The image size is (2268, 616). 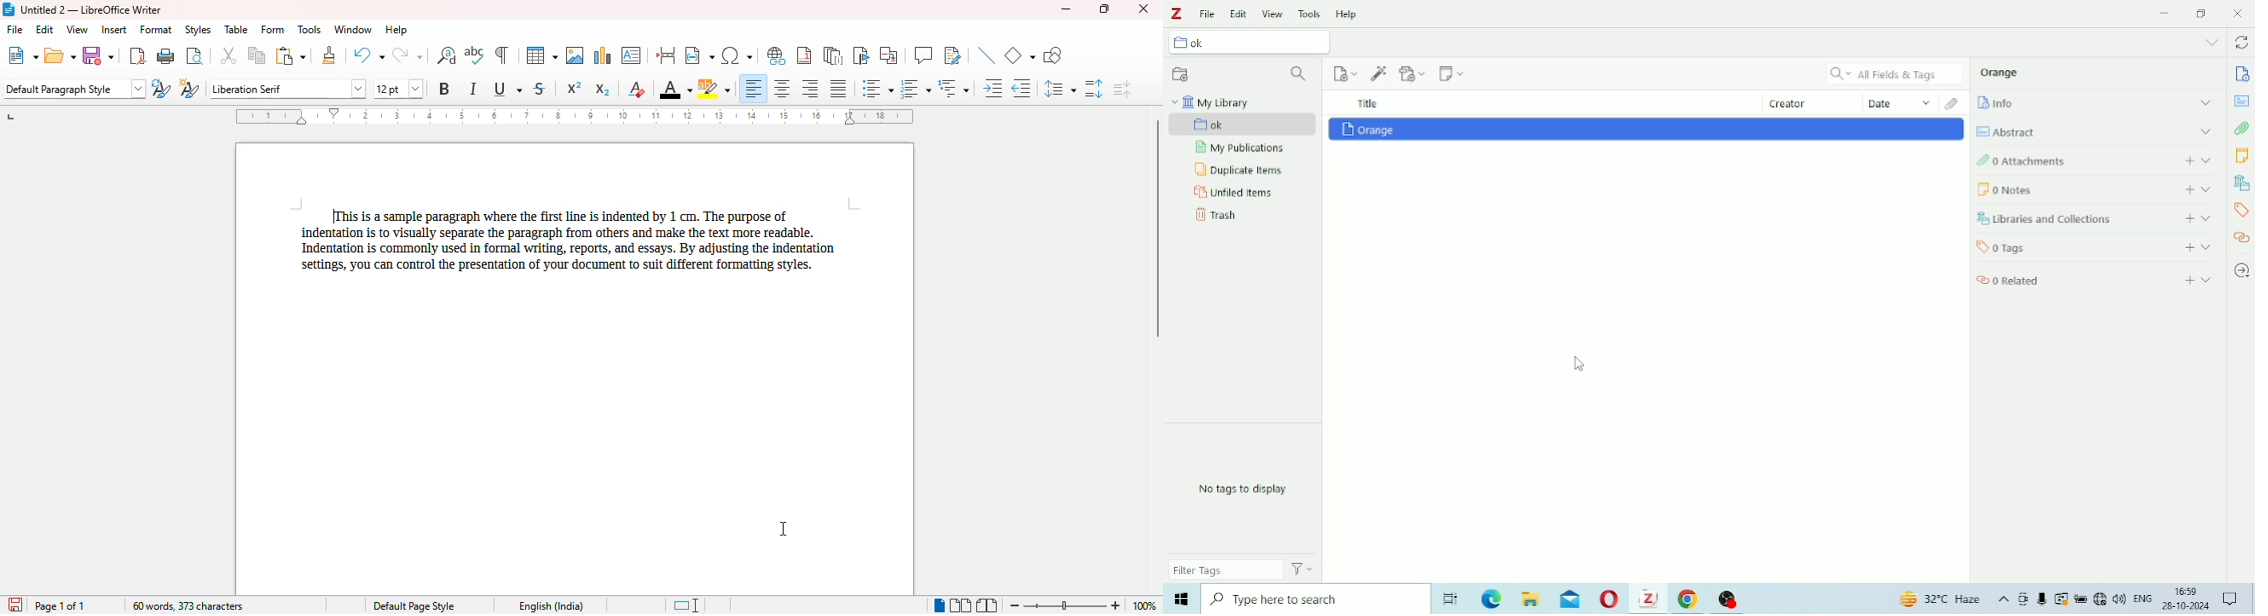 What do you see at coordinates (2242, 211) in the screenshot?
I see `Tags` at bounding box center [2242, 211].